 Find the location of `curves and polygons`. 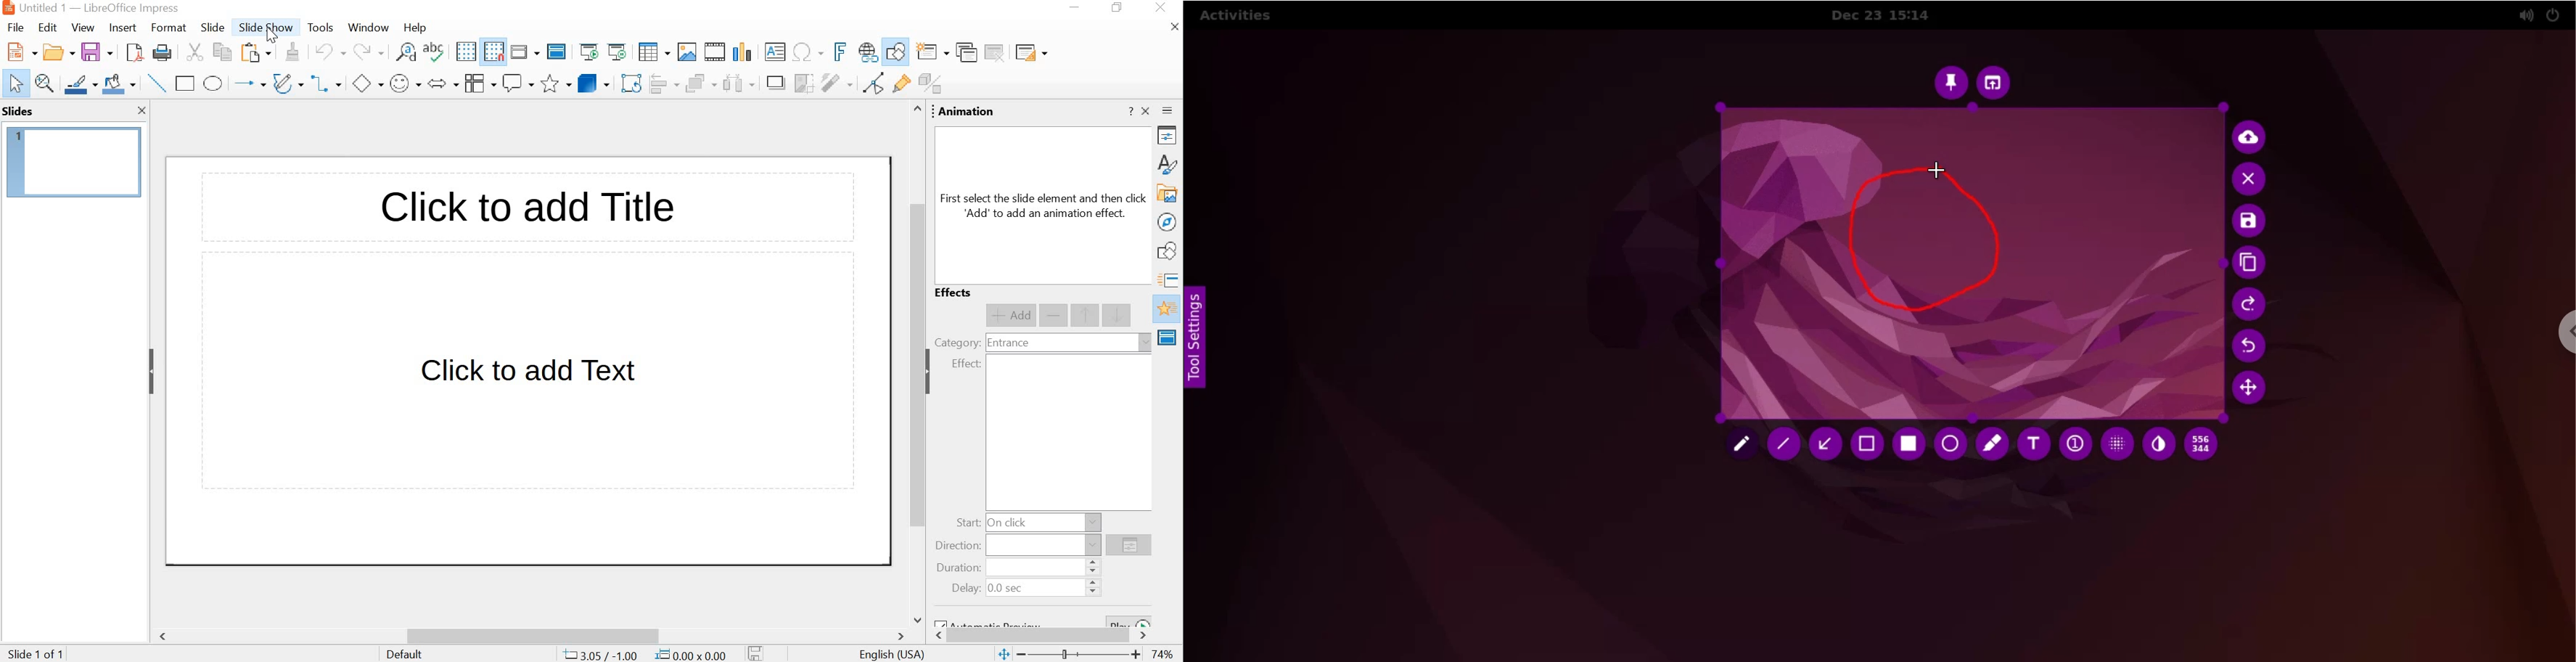

curves and polygons is located at coordinates (288, 83).